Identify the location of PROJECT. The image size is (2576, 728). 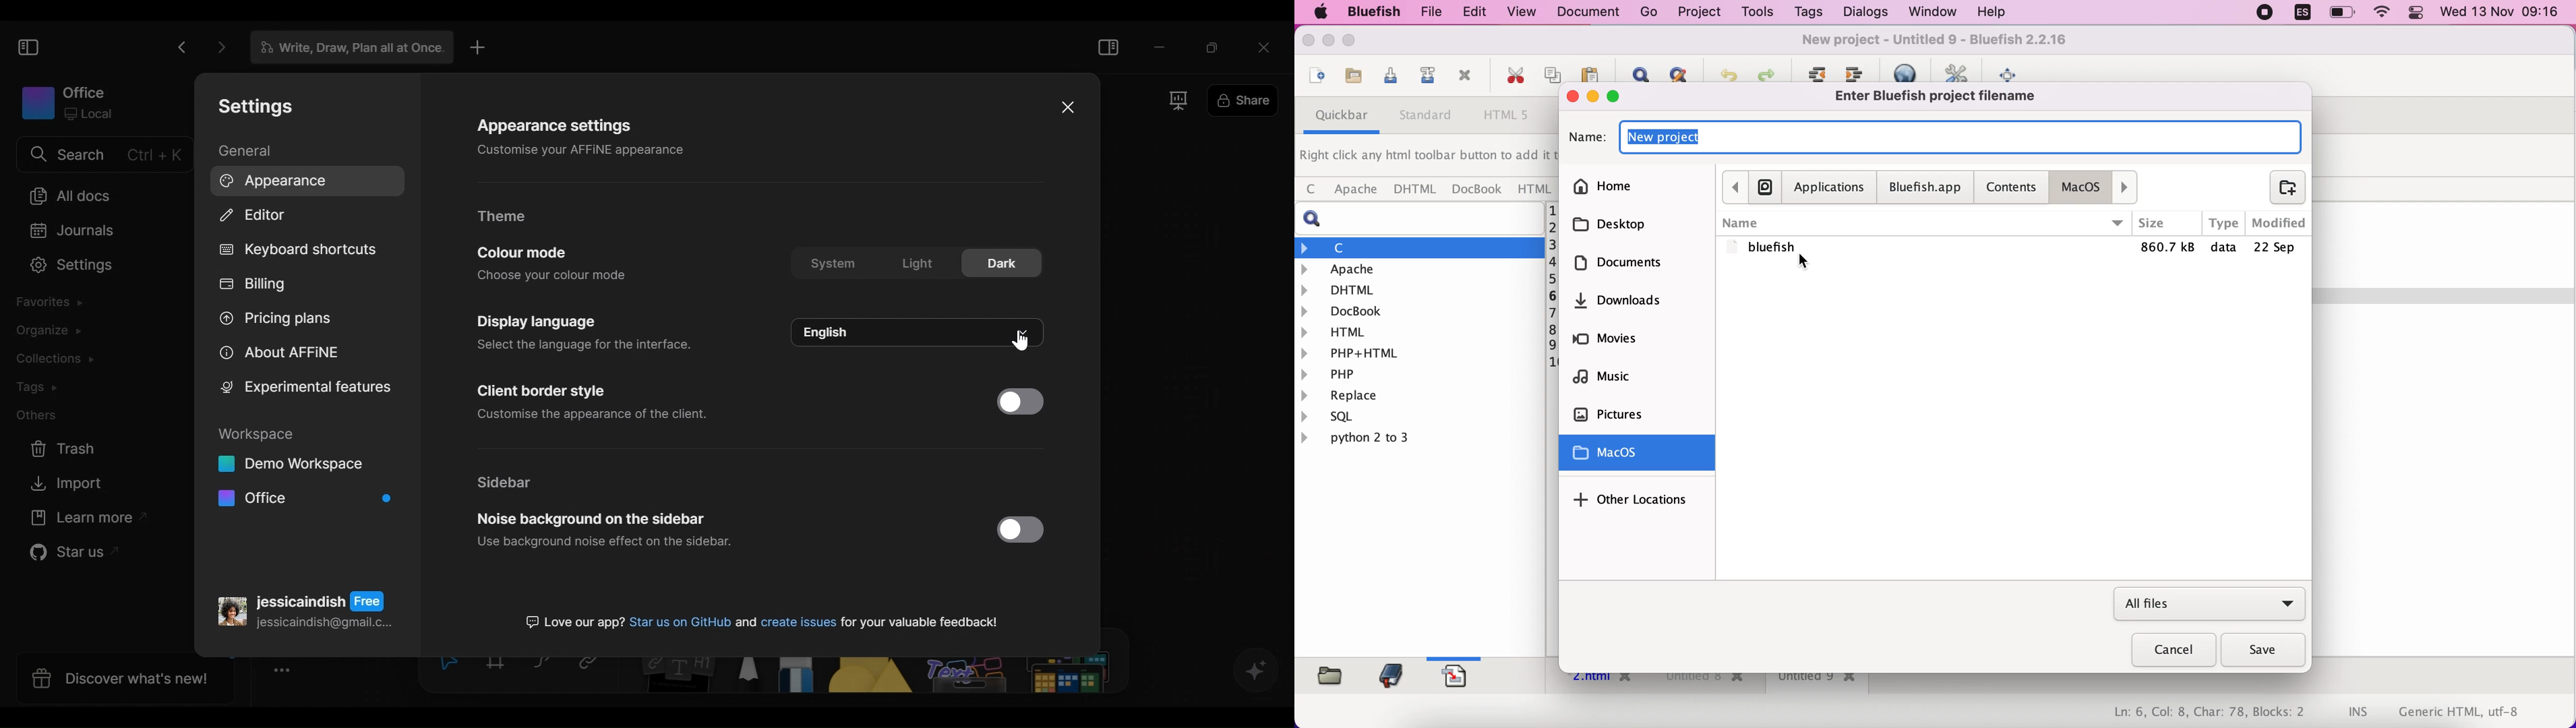
(1699, 13).